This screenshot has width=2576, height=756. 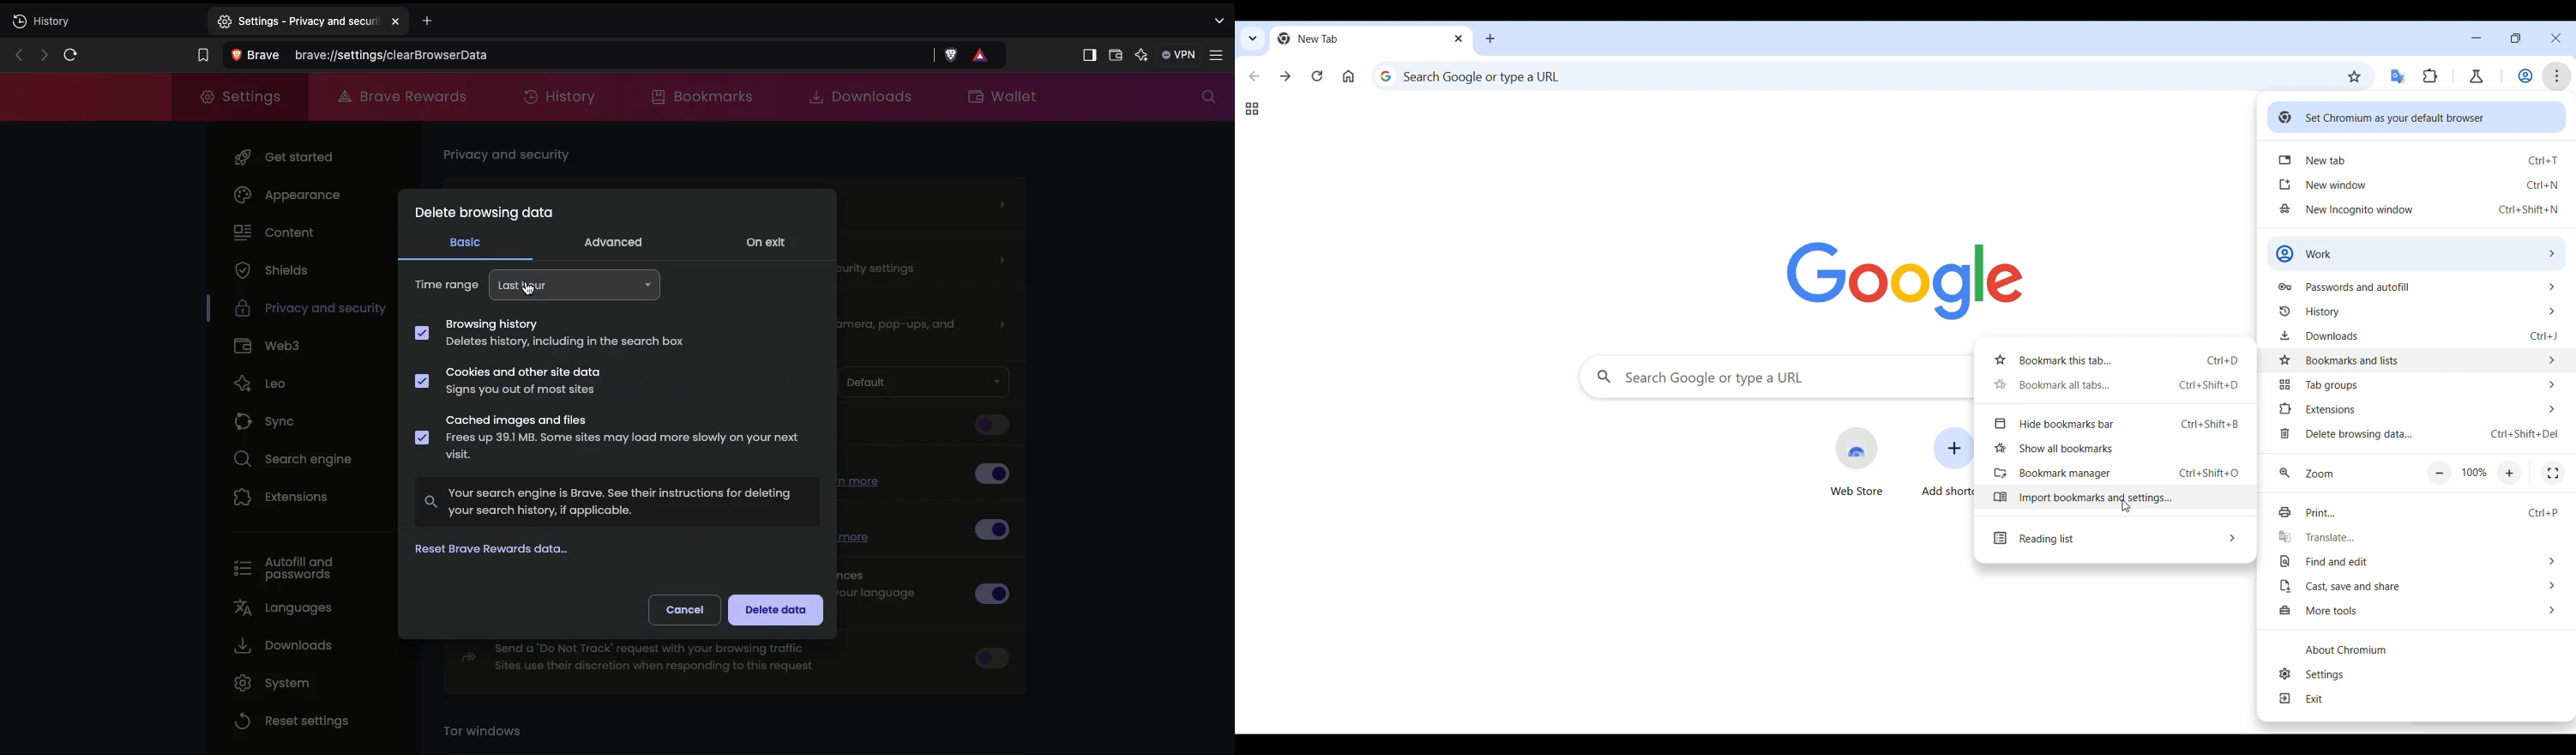 What do you see at coordinates (285, 159) in the screenshot?
I see `Get started` at bounding box center [285, 159].